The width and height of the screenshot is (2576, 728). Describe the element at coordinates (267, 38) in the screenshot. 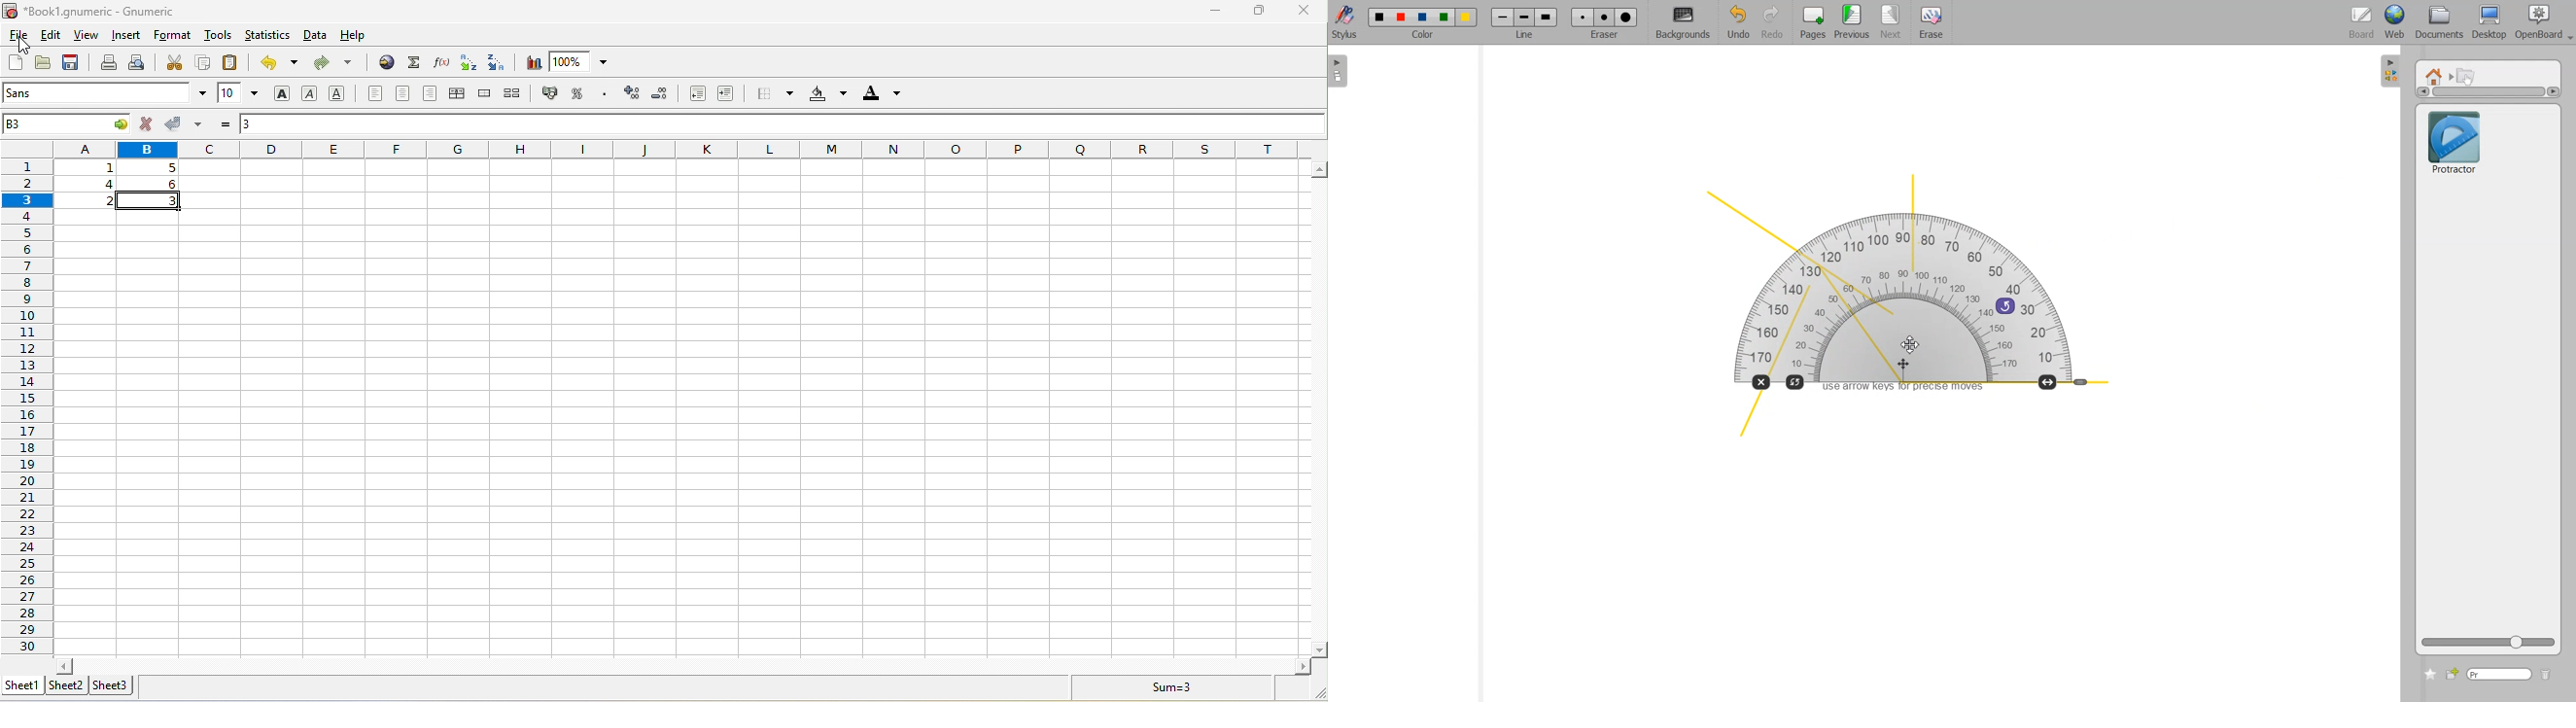

I see `statistics` at that location.